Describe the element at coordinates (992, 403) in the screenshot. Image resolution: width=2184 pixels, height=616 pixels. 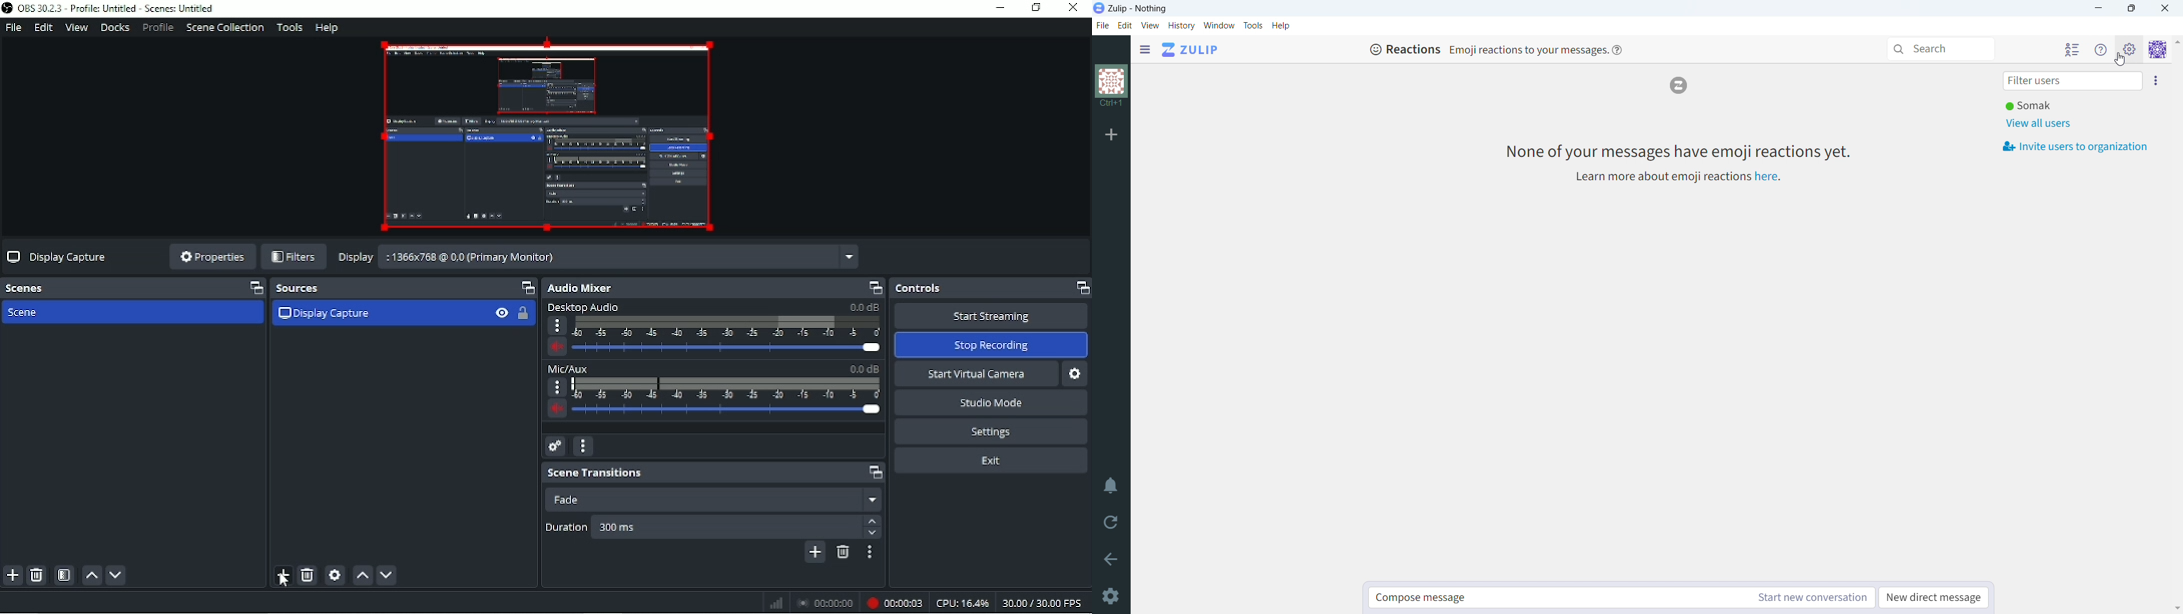
I see `Studio mode` at that location.